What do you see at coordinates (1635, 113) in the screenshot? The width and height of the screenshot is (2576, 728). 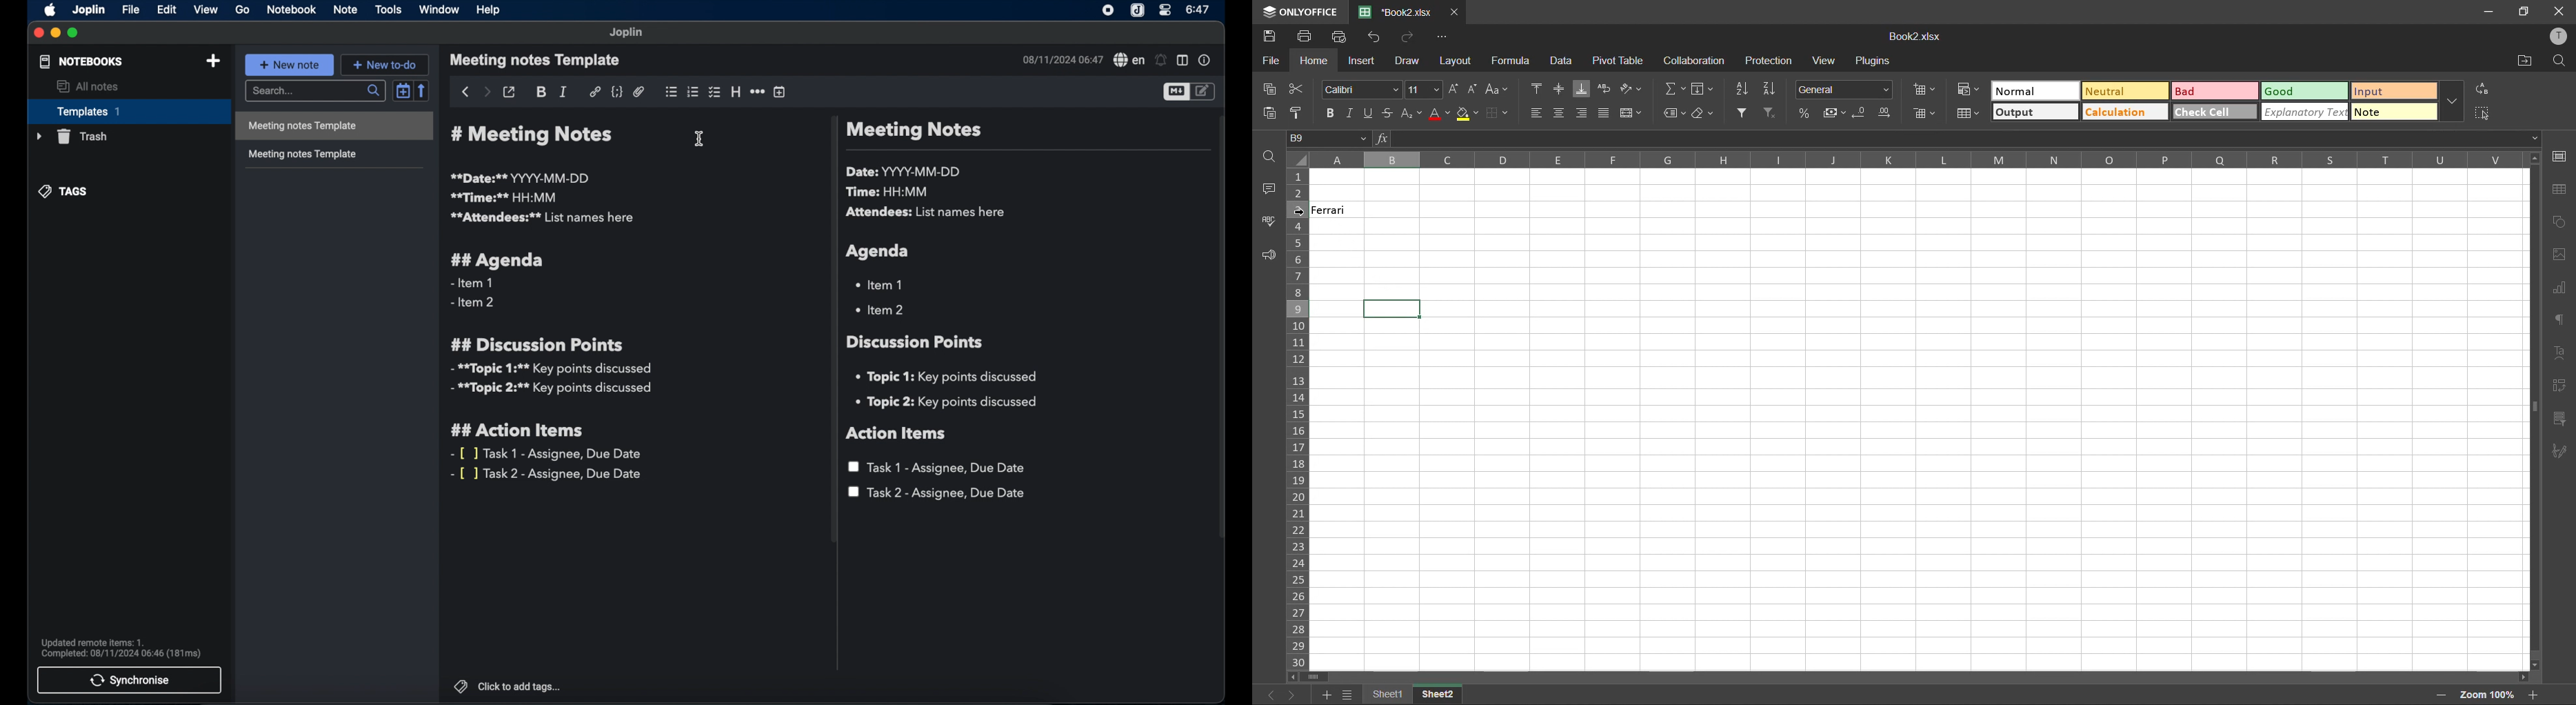 I see `merge and center` at bounding box center [1635, 113].